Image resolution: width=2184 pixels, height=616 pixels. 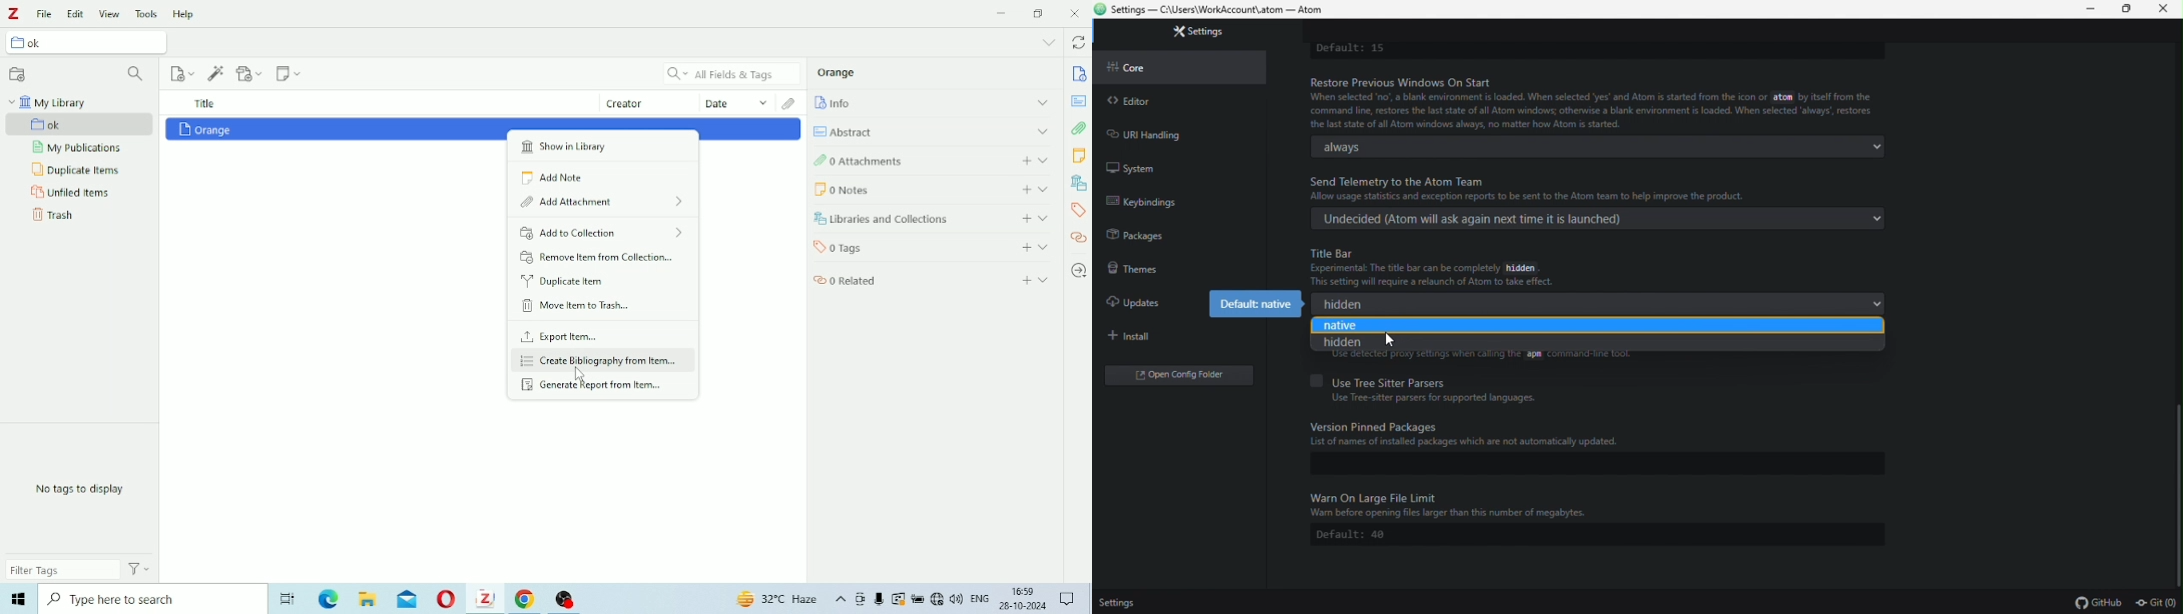 What do you see at coordinates (1181, 337) in the screenshot?
I see `install` at bounding box center [1181, 337].